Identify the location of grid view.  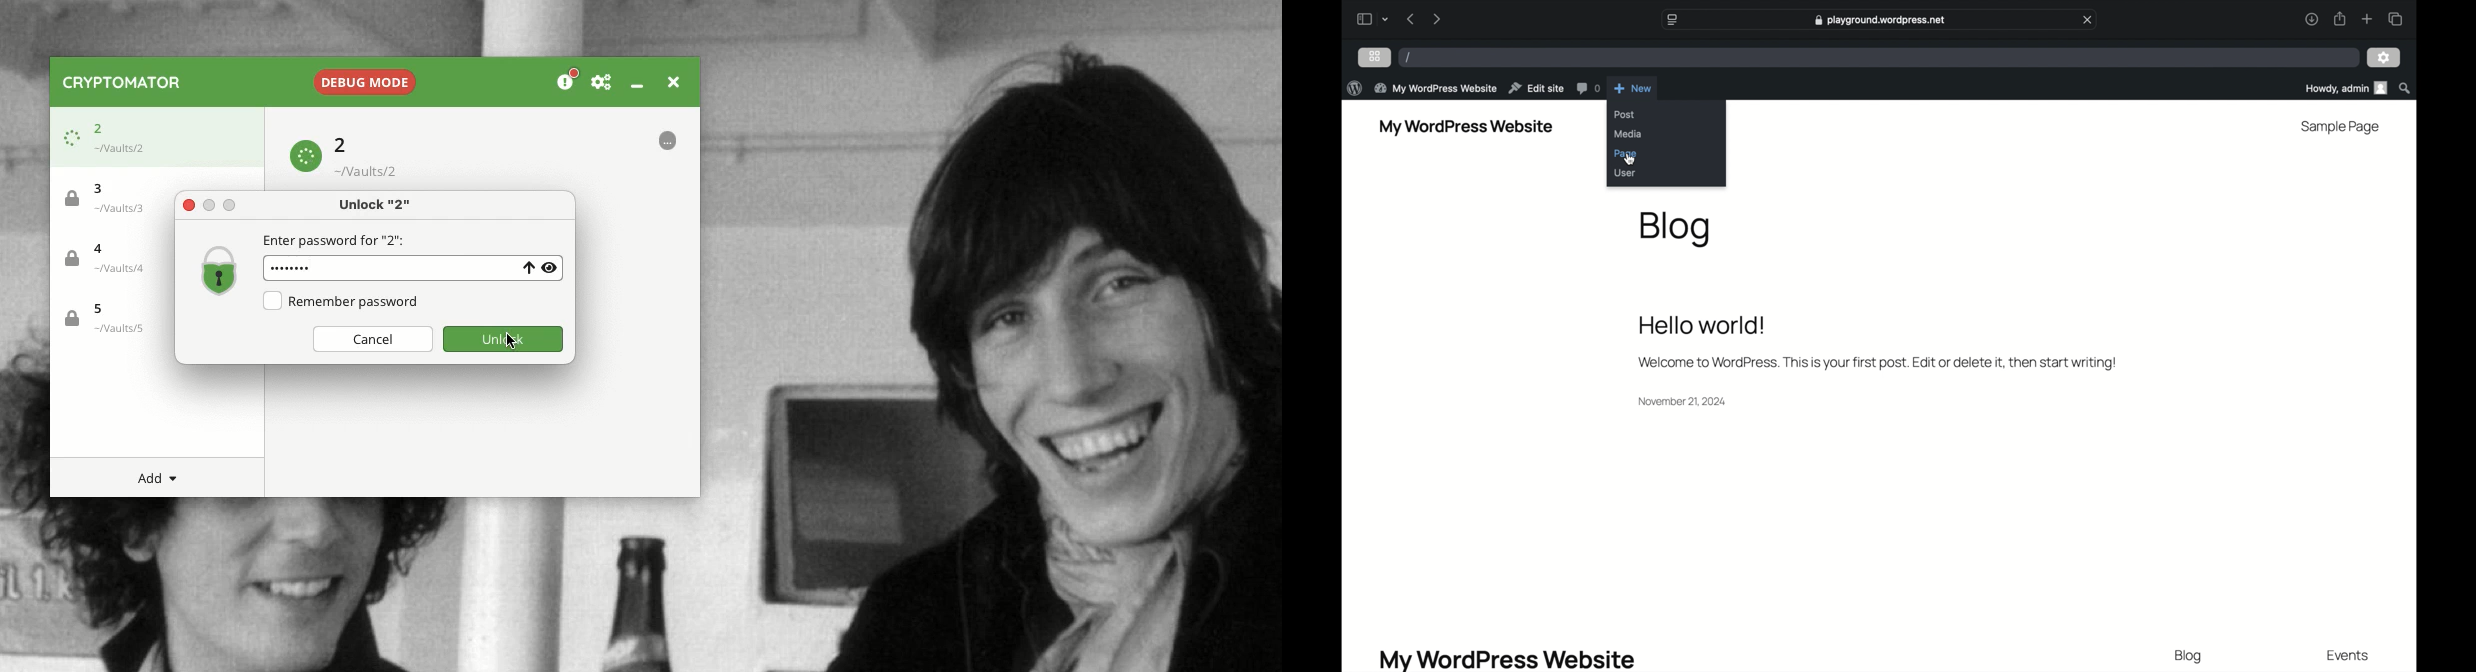
(1375, 57).